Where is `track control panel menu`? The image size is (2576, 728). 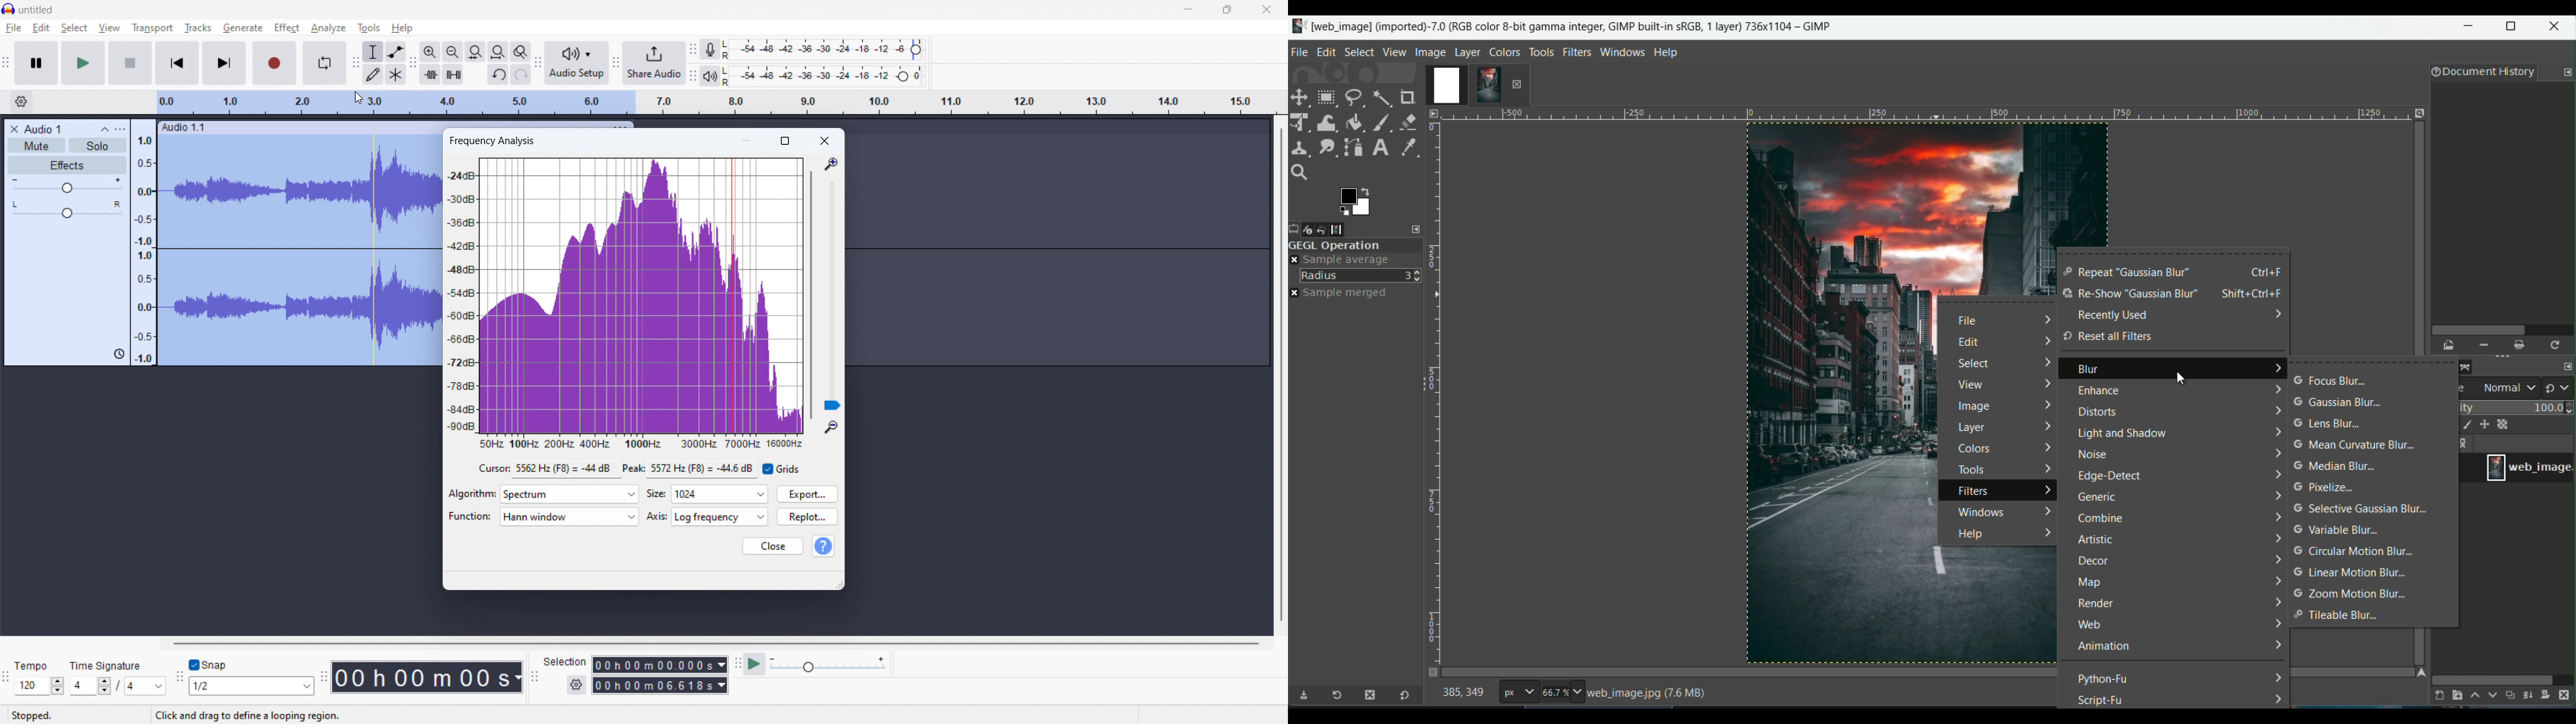
track control panel menu is located at coordinates (120, 129).